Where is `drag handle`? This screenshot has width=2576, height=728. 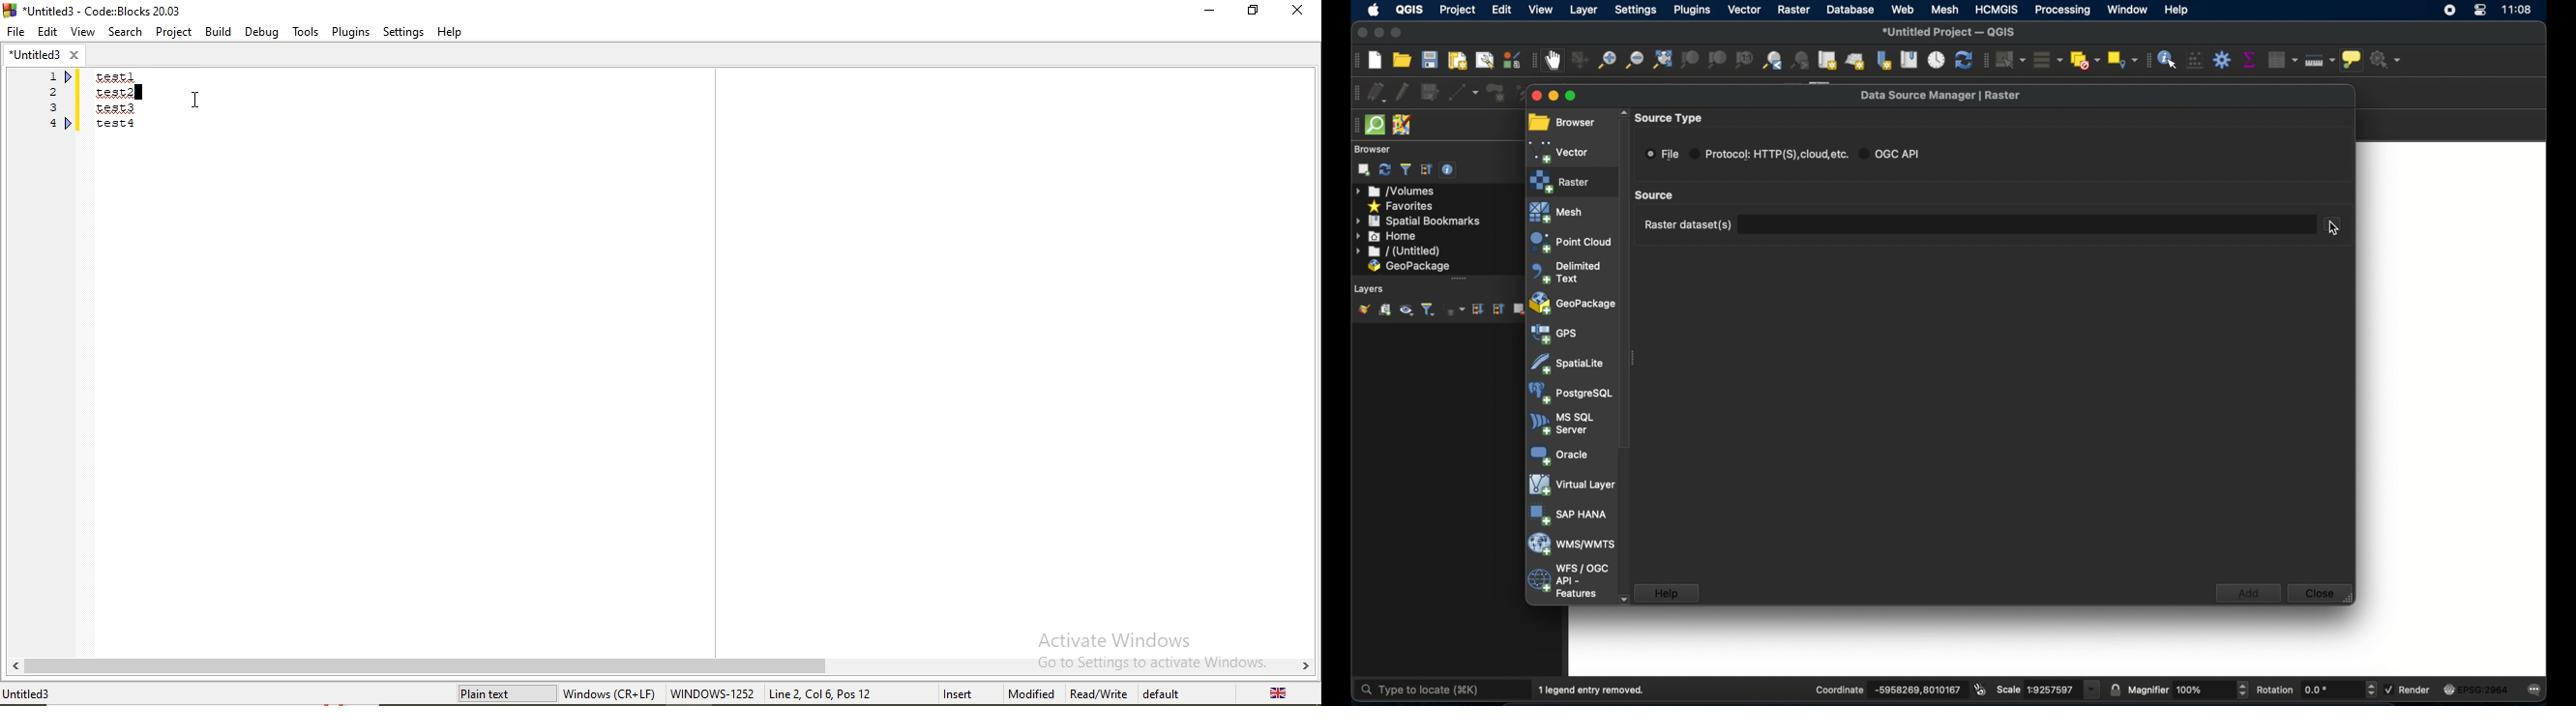
drag handle is located at coordinates (1351, 125).